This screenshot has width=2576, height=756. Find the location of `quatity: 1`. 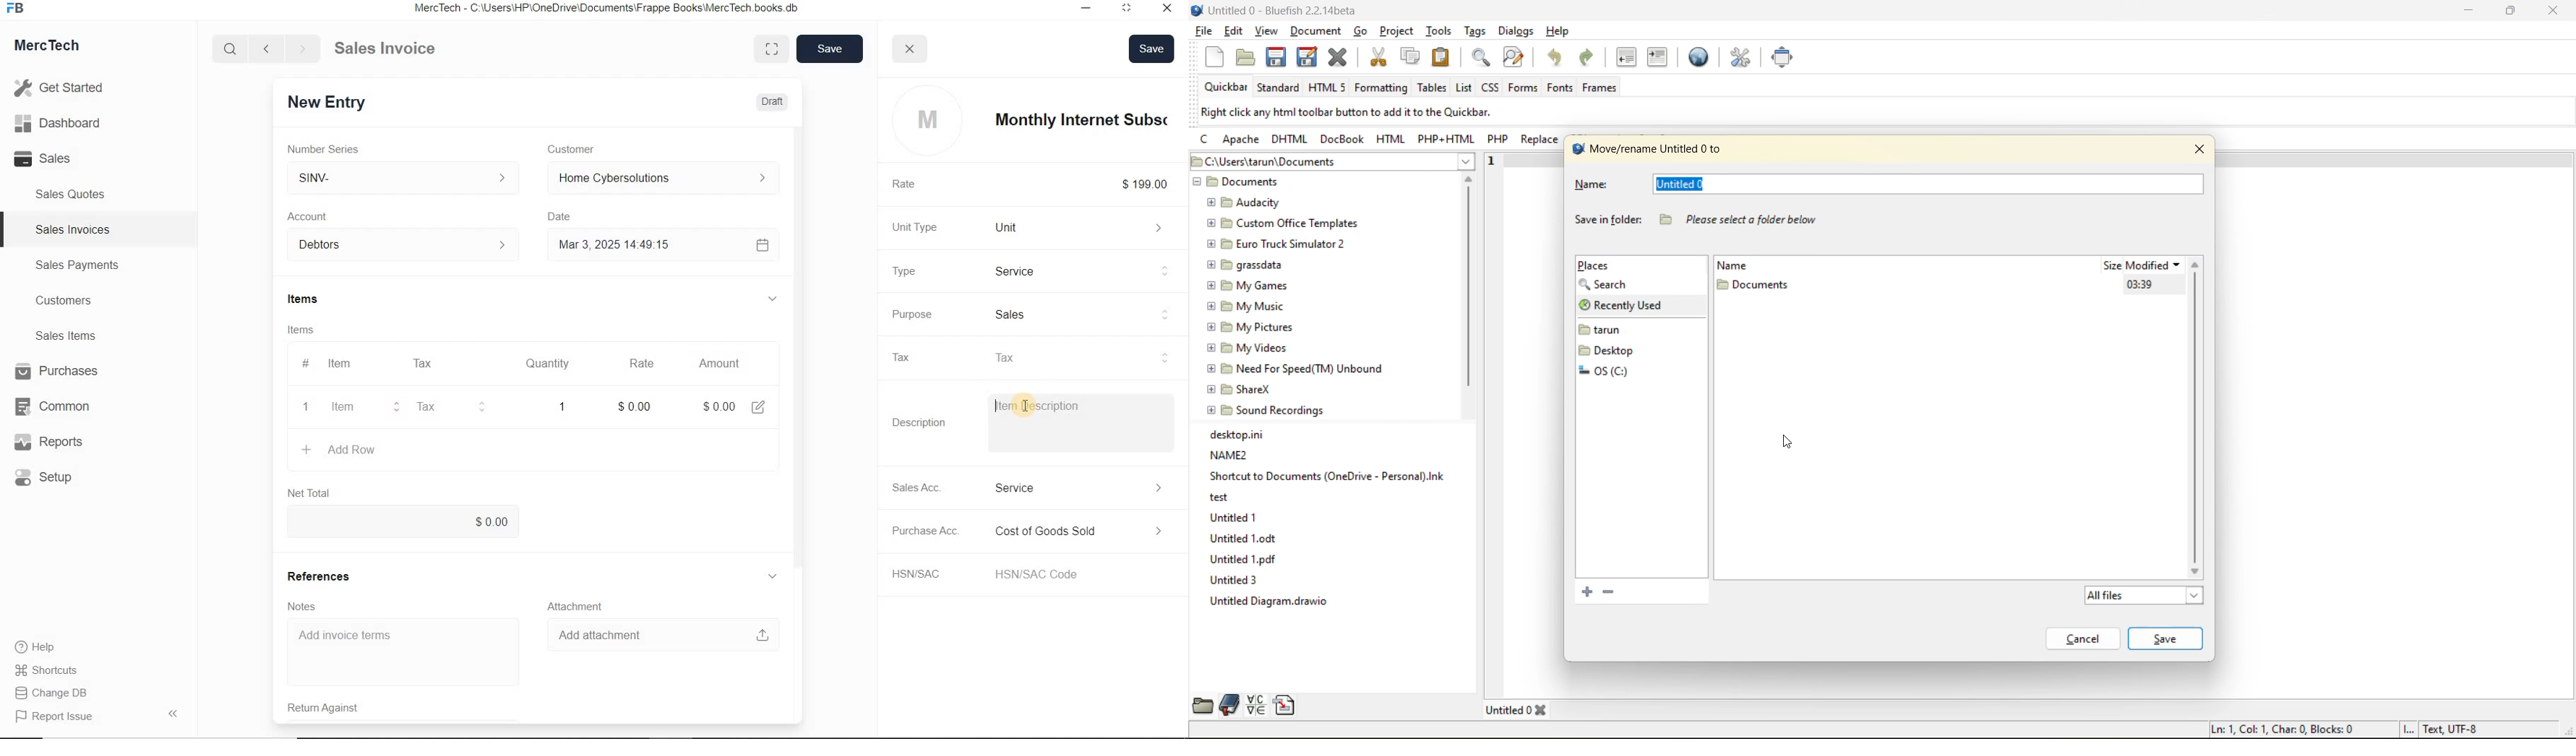

quatity: 1 is located at coordinates (555, 406).